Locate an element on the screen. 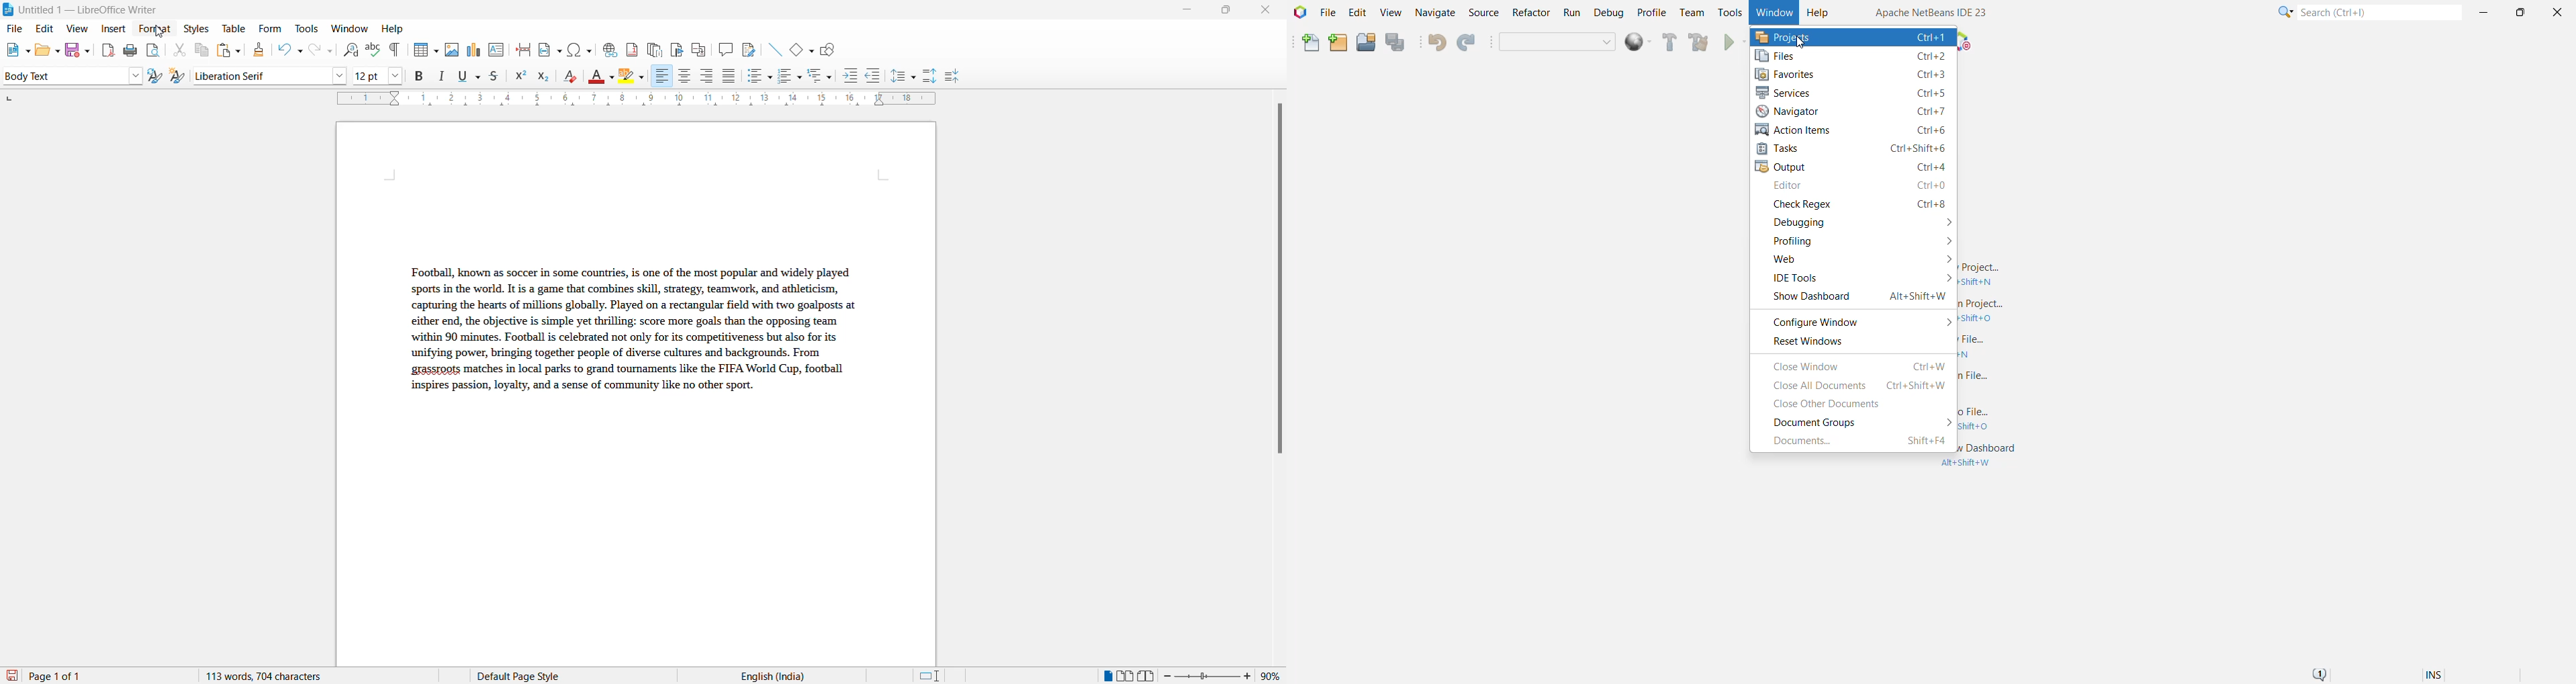 This screenshot has width=2576, height=700. insert comments is located at coordinates (722, 49).